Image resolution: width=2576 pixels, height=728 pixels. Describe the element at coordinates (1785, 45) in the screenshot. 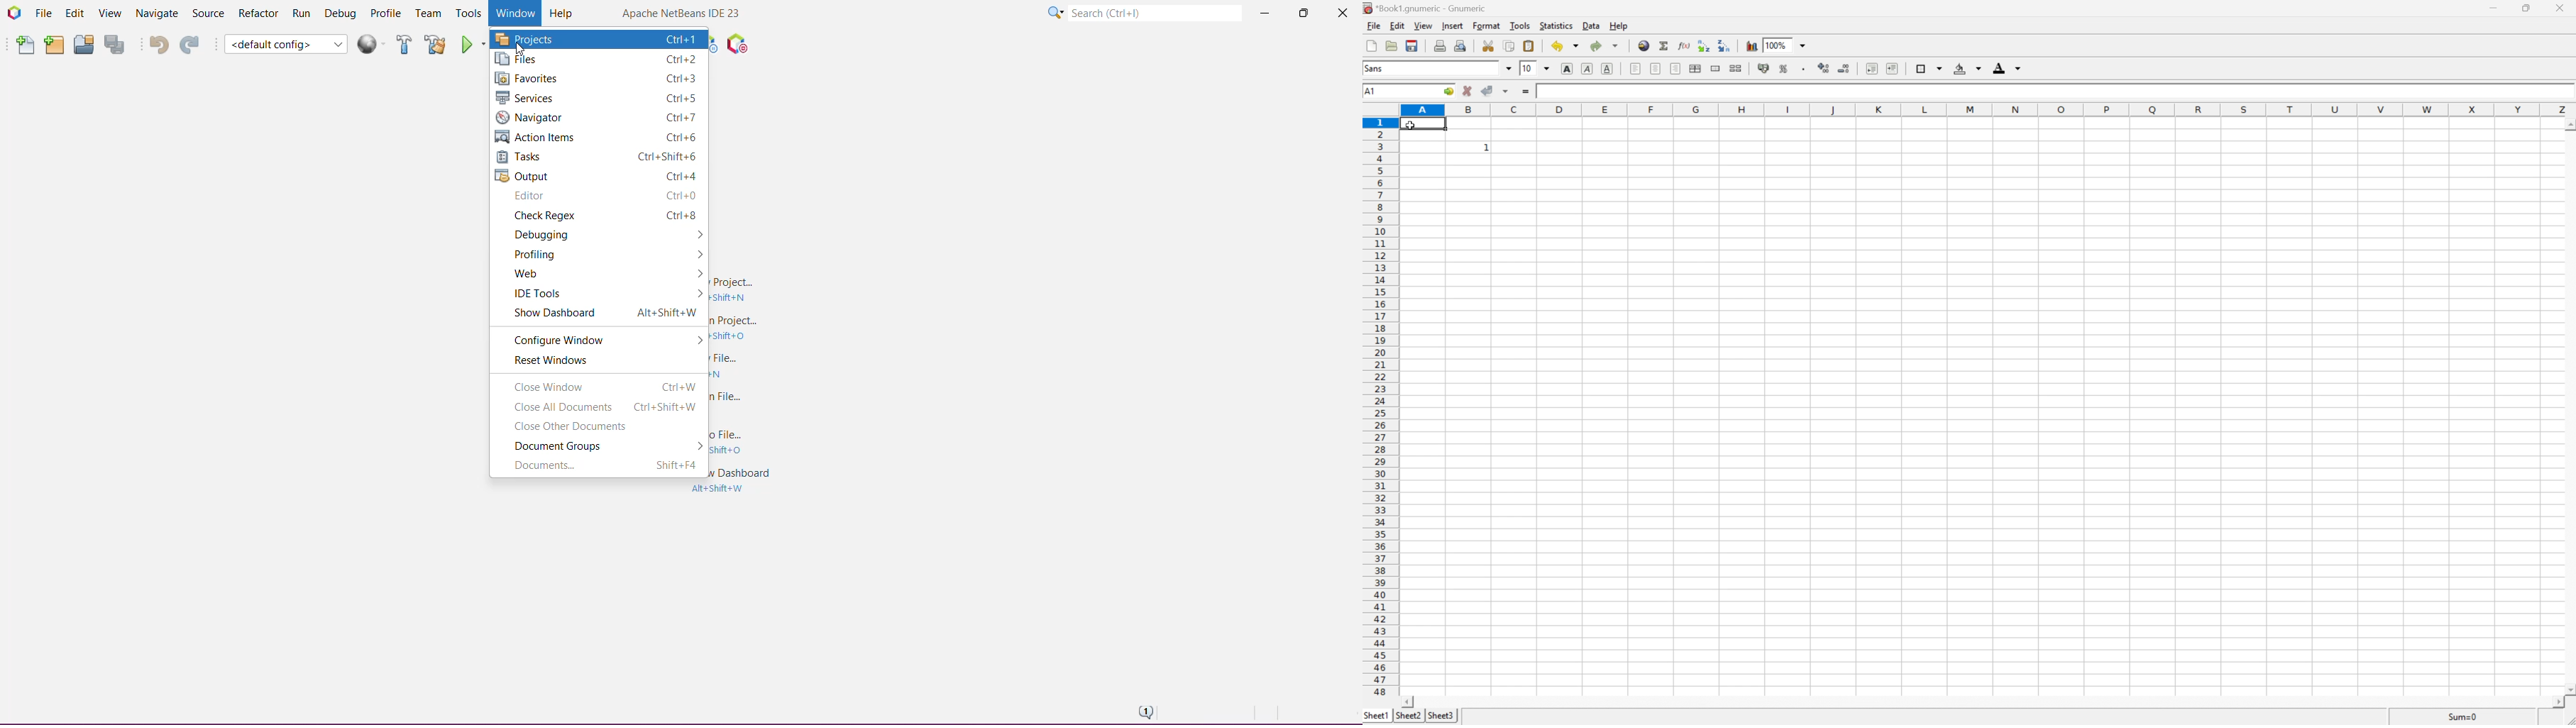

I see `zoom` at that location.